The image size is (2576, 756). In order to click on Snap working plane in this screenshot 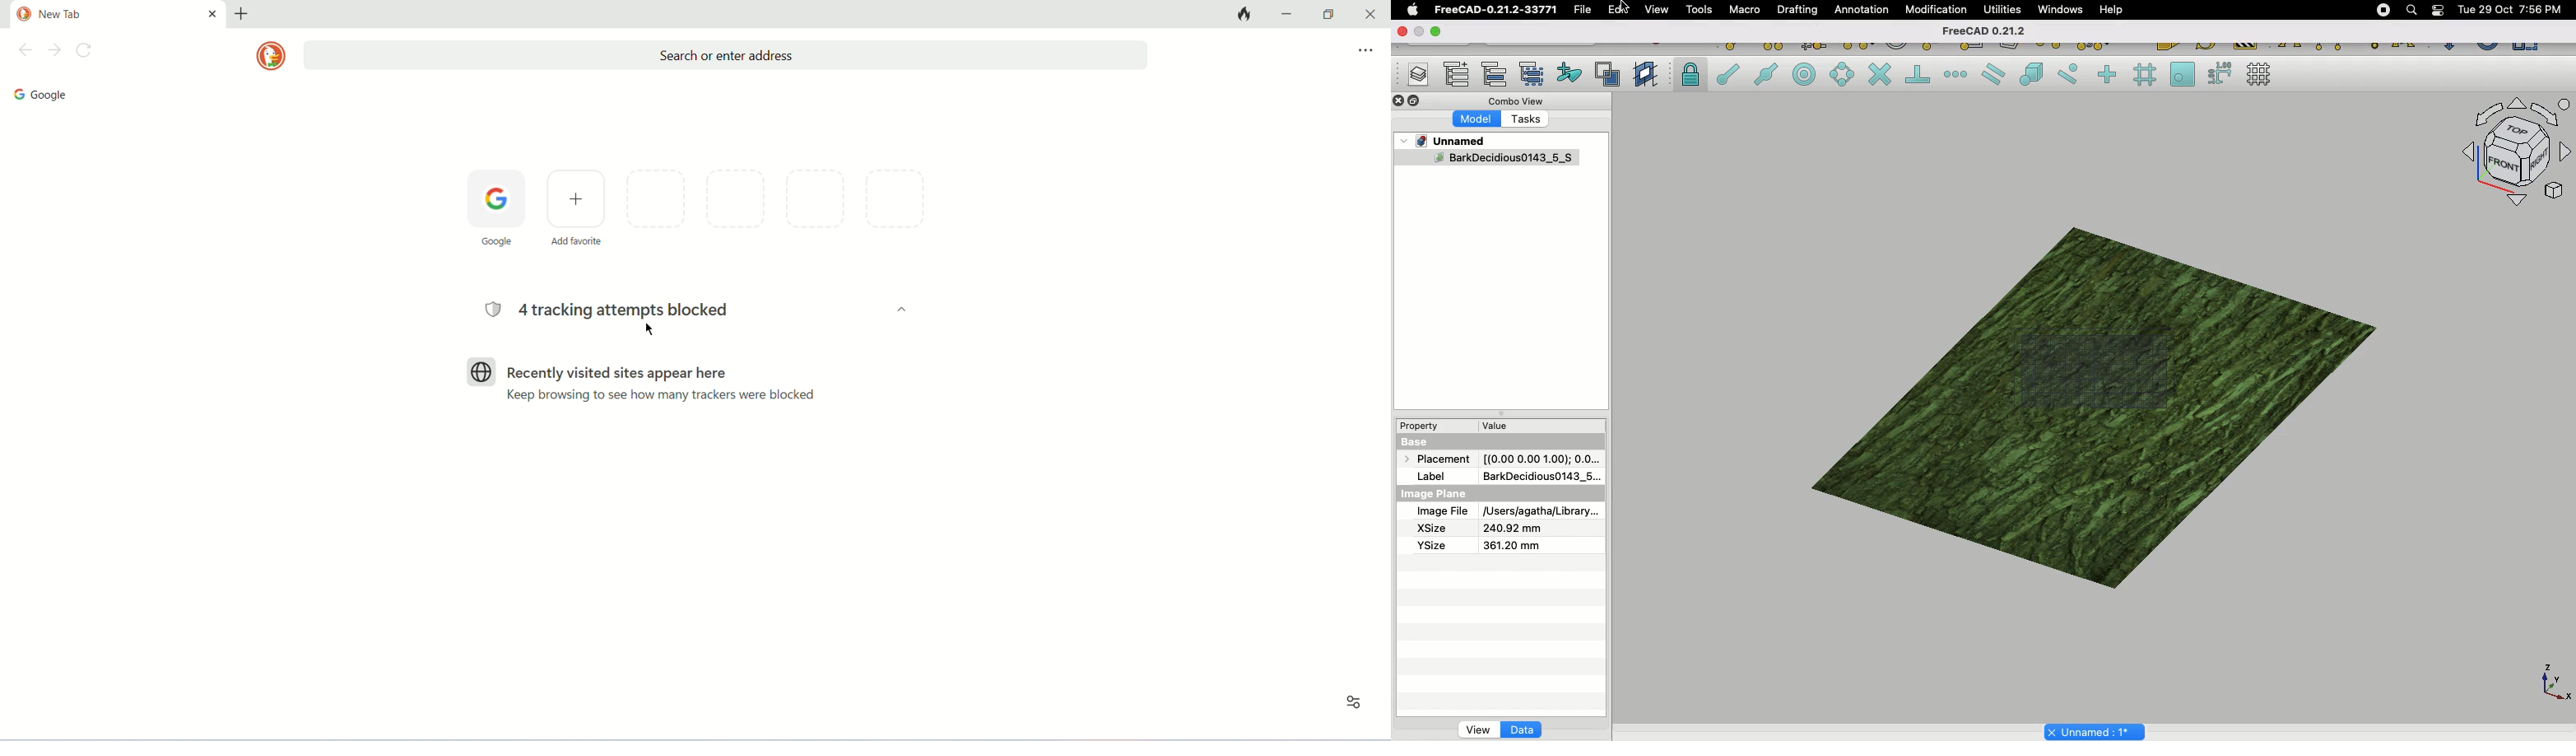, I will do `click(2183, 76)`.